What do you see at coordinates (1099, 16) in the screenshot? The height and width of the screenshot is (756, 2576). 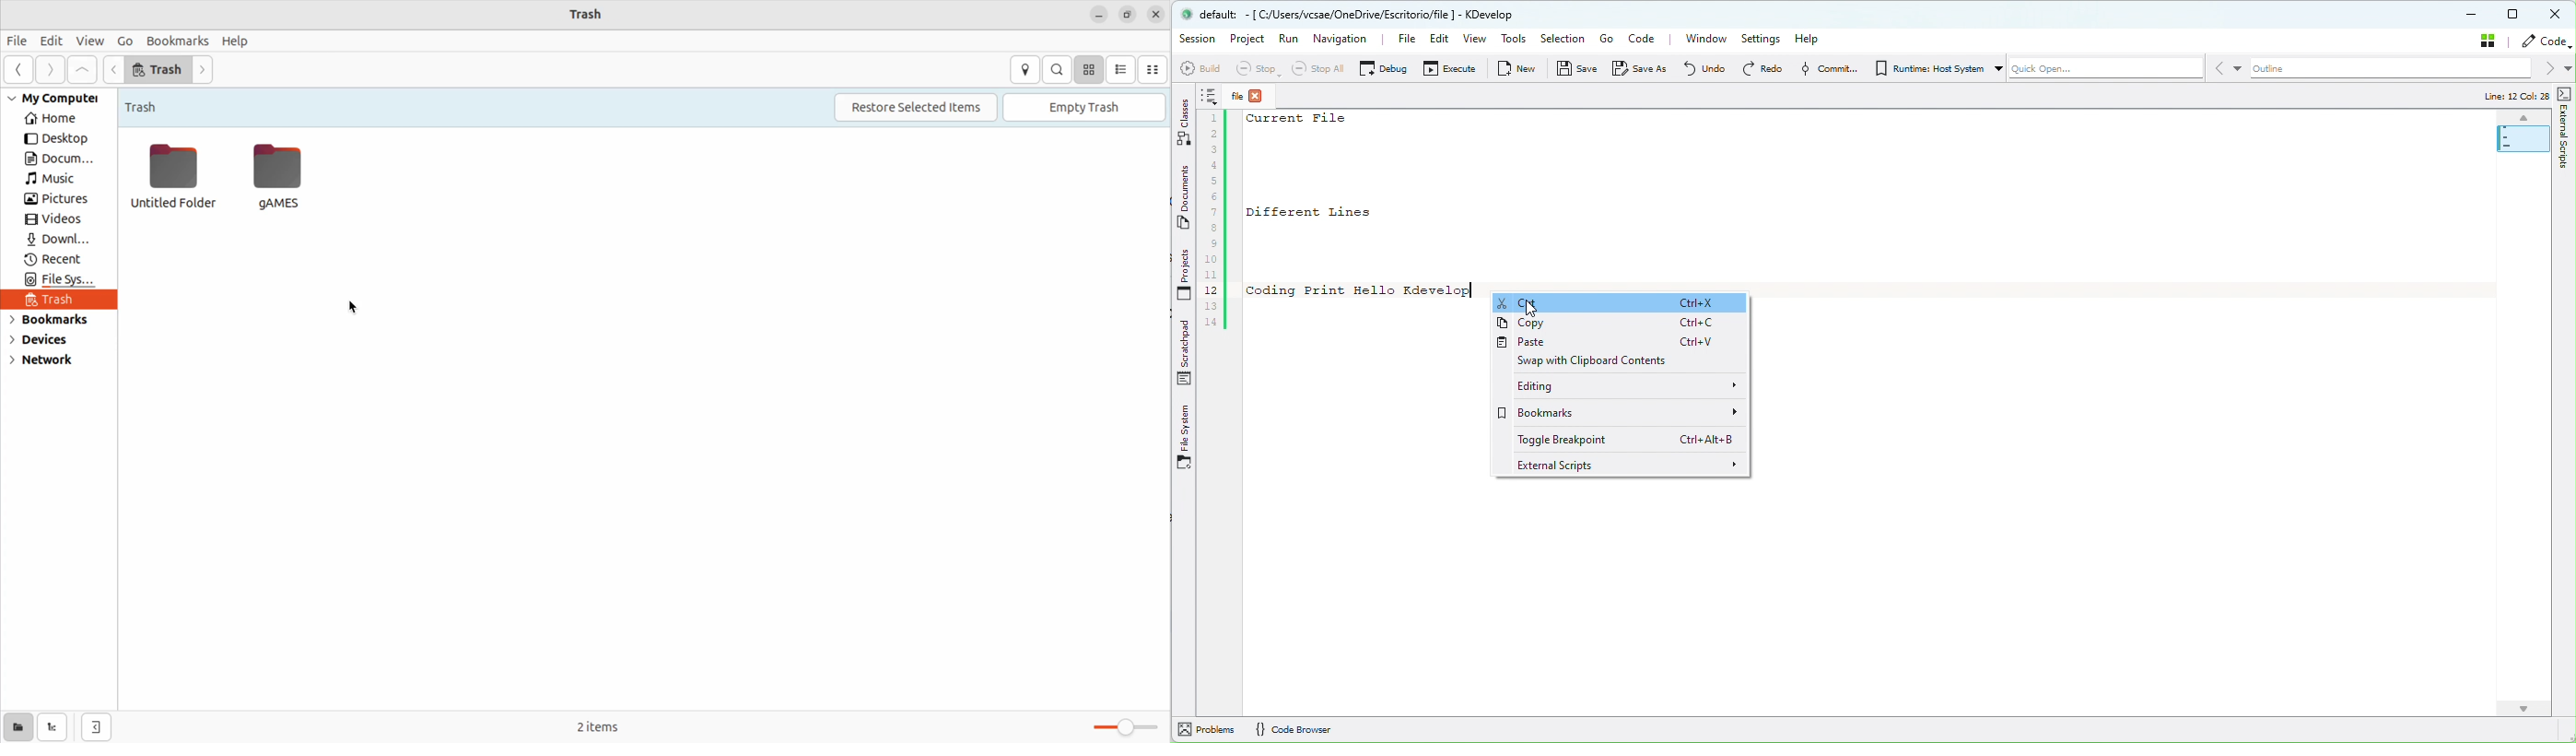 I see `minimize` at bounding box center [1099, 16].